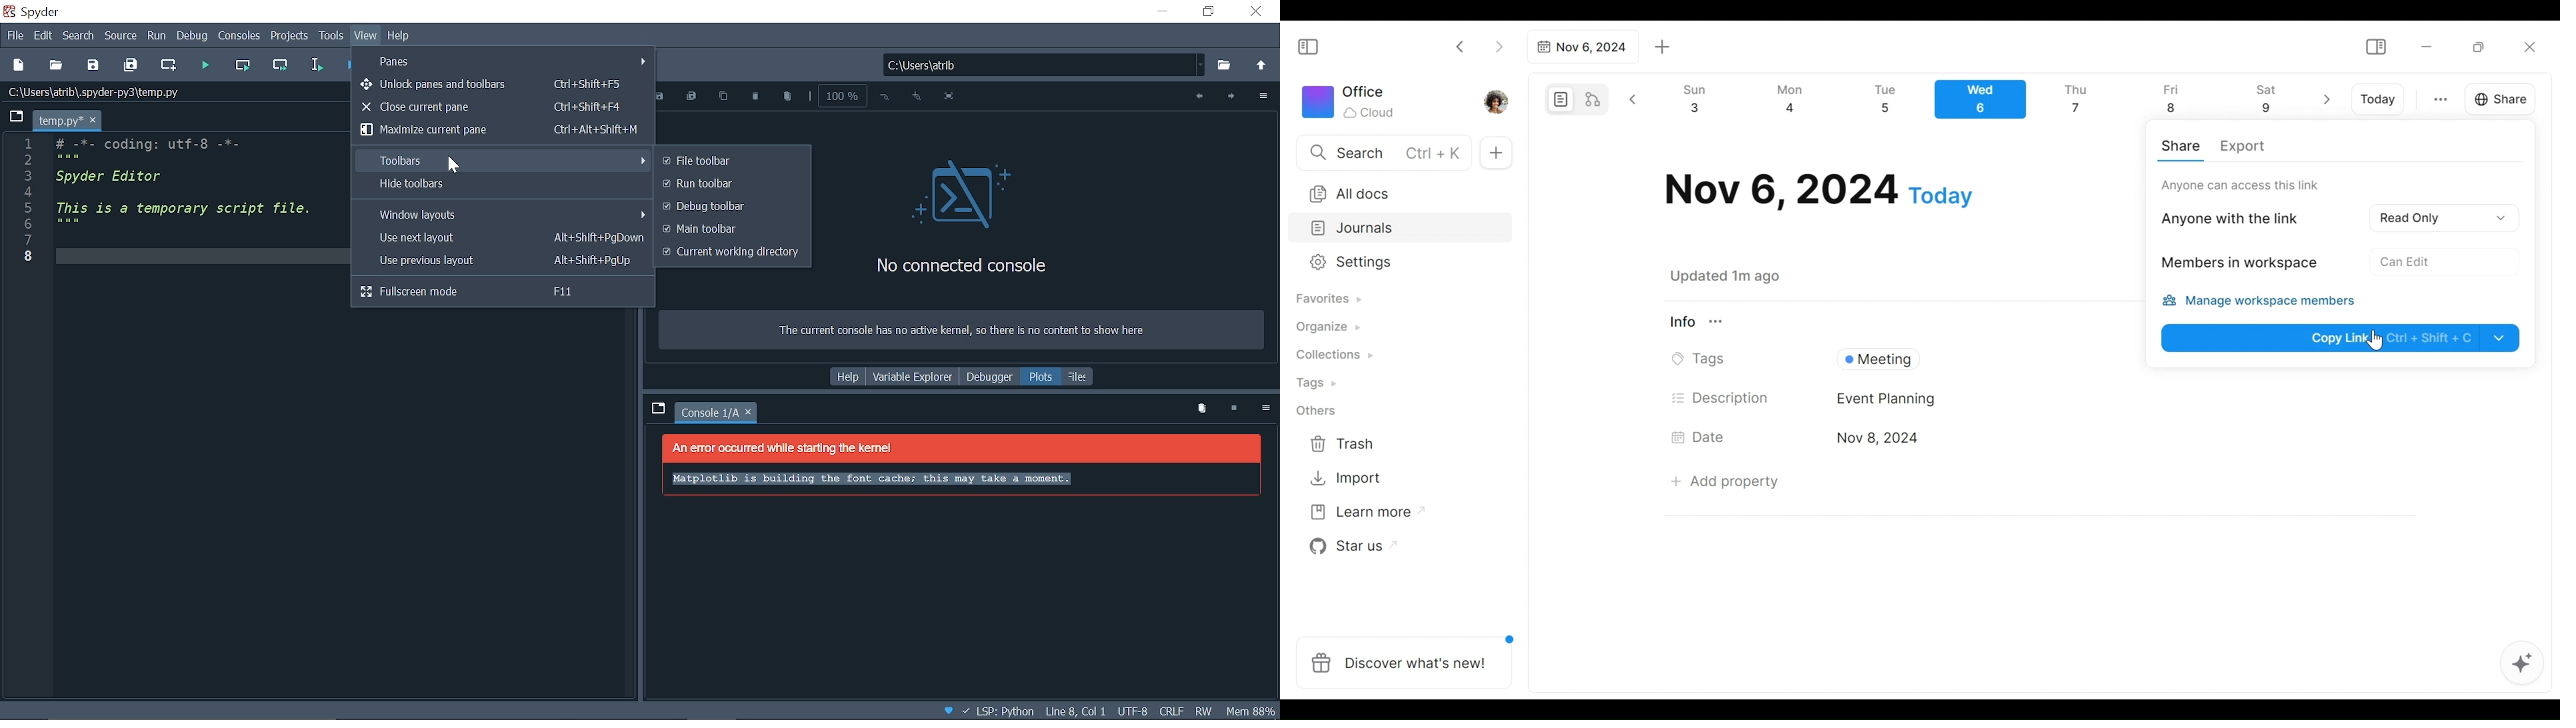  What do you see at coordinates (501, 185) in the screenshot?
I see `Hide toolbars` at bounding box center [501, 185].